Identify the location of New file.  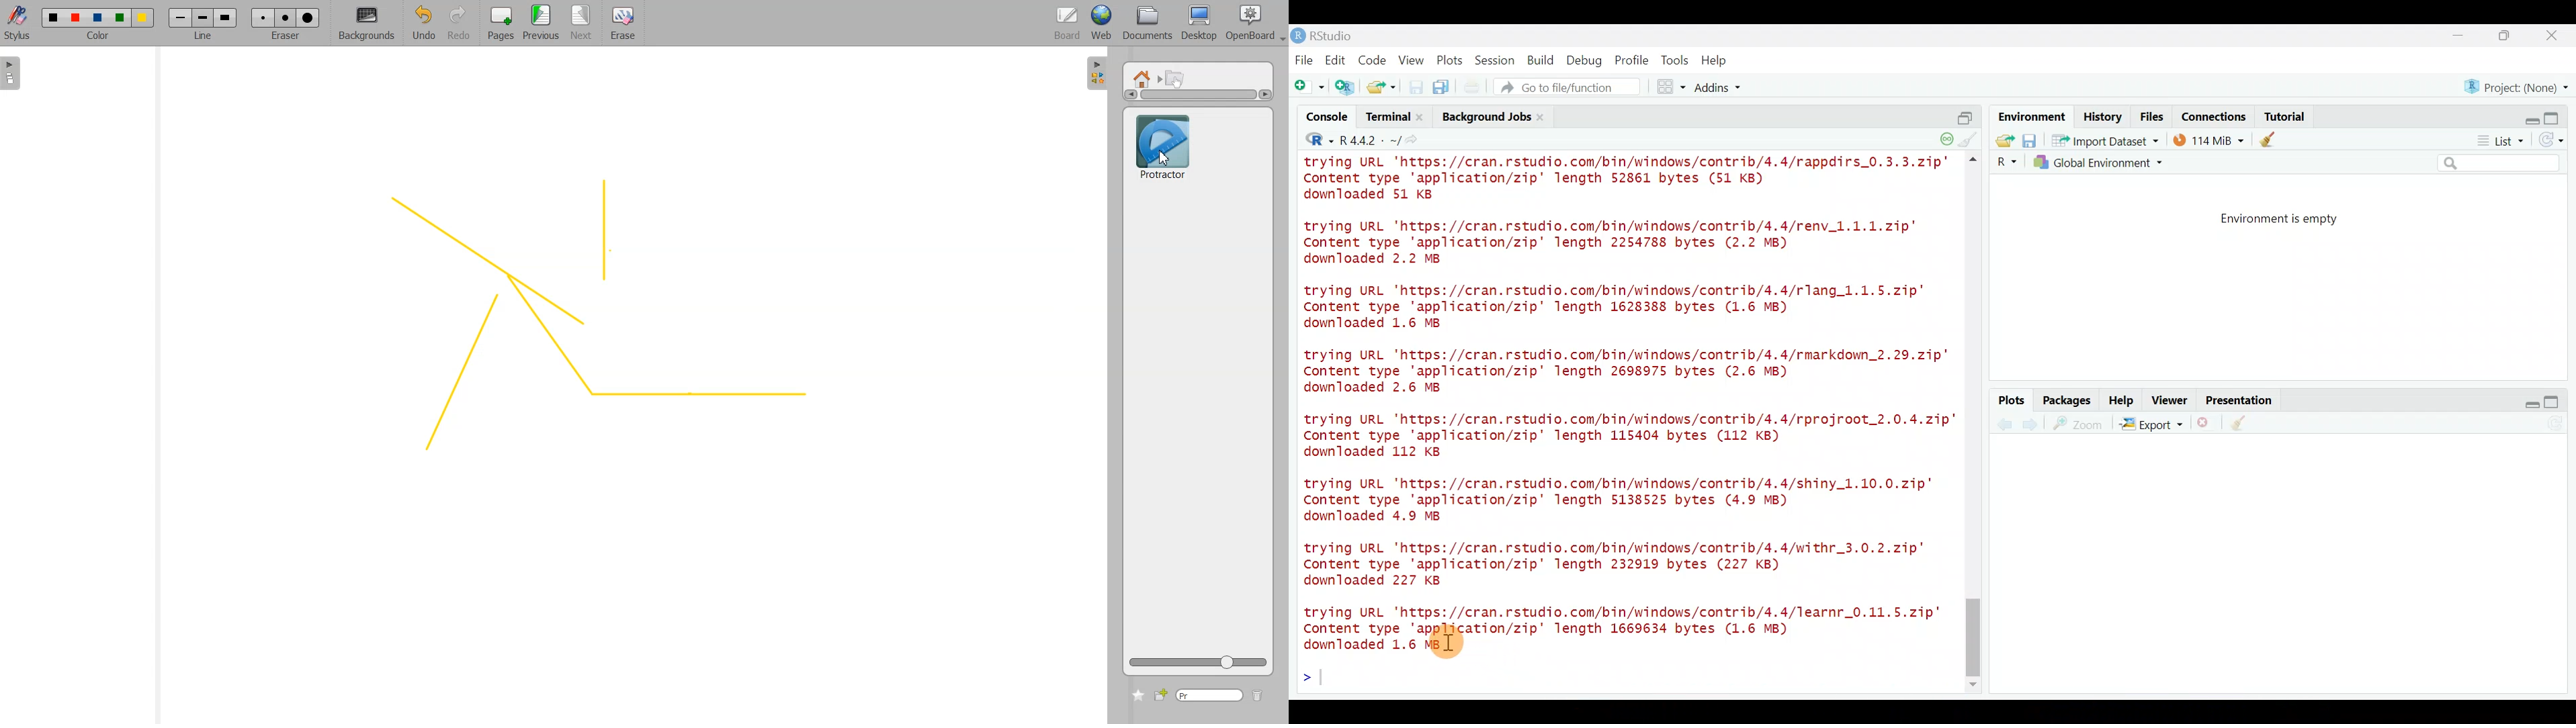
(1308, 87).